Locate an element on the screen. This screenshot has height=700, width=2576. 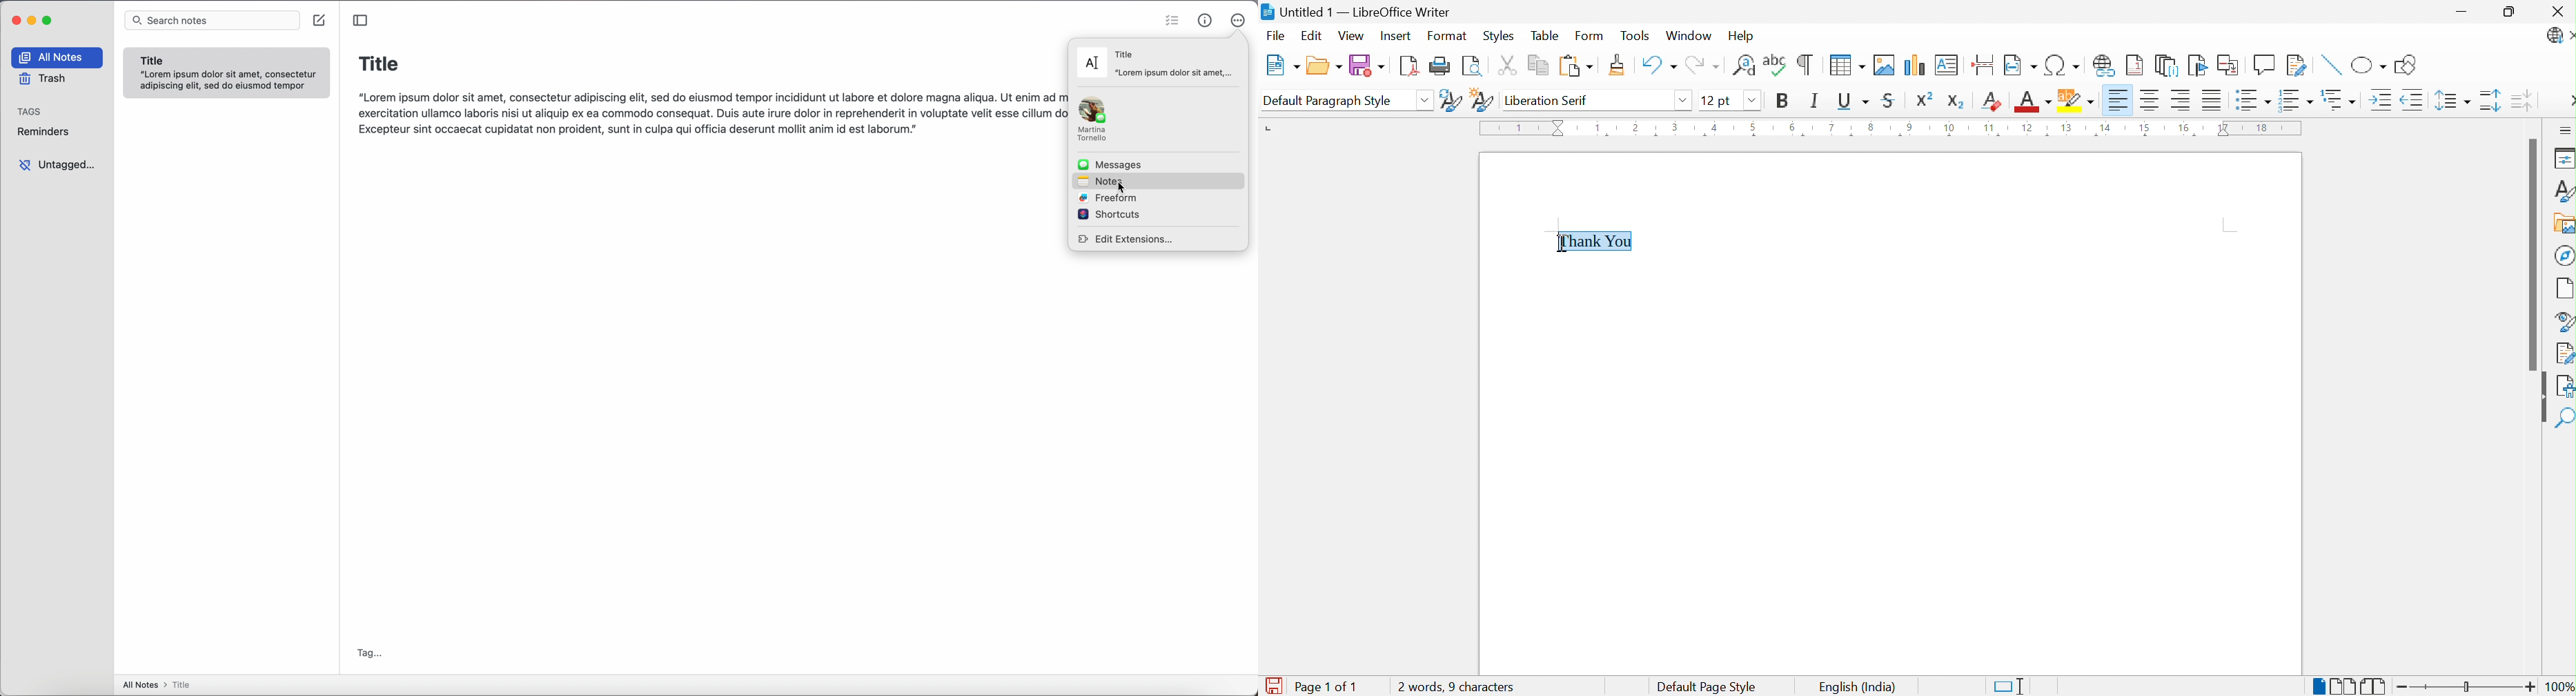
Superscript is located at coordinates (1925, 99).